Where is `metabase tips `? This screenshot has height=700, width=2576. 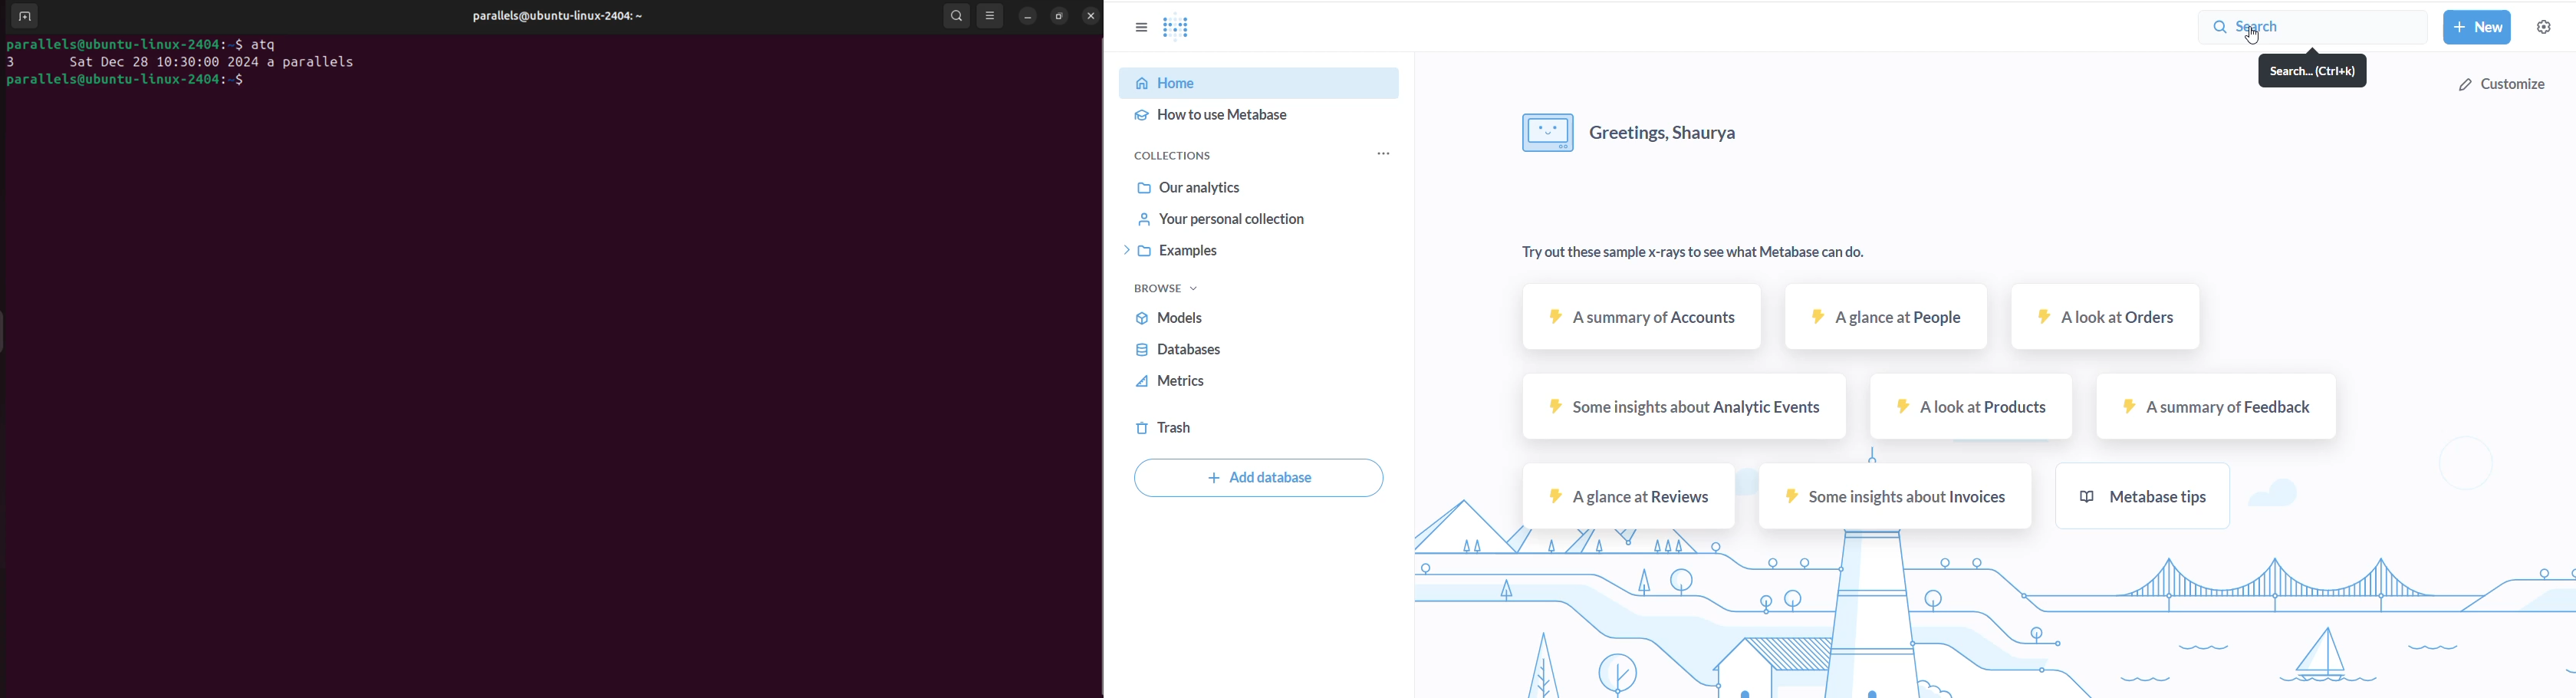
metabase tips  is located at coordinates (2151, 499).